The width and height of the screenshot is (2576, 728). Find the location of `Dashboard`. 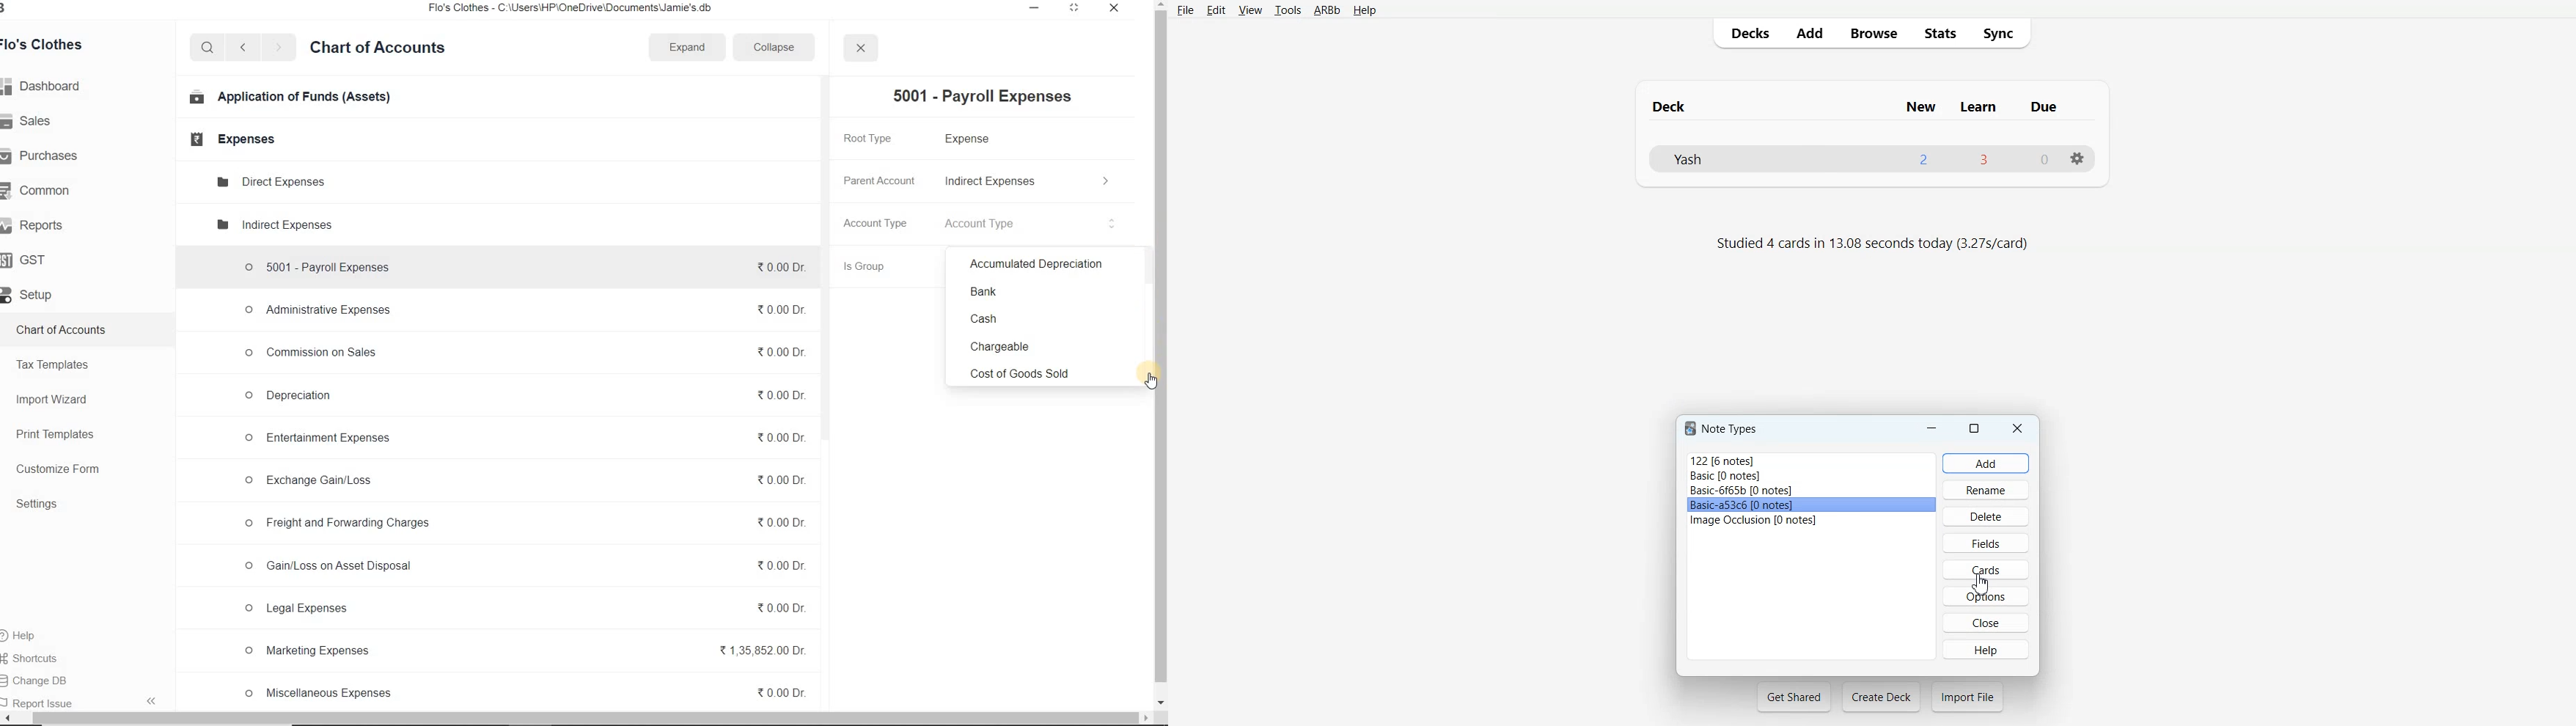

Dashboard is located at coordinates (48, 86).